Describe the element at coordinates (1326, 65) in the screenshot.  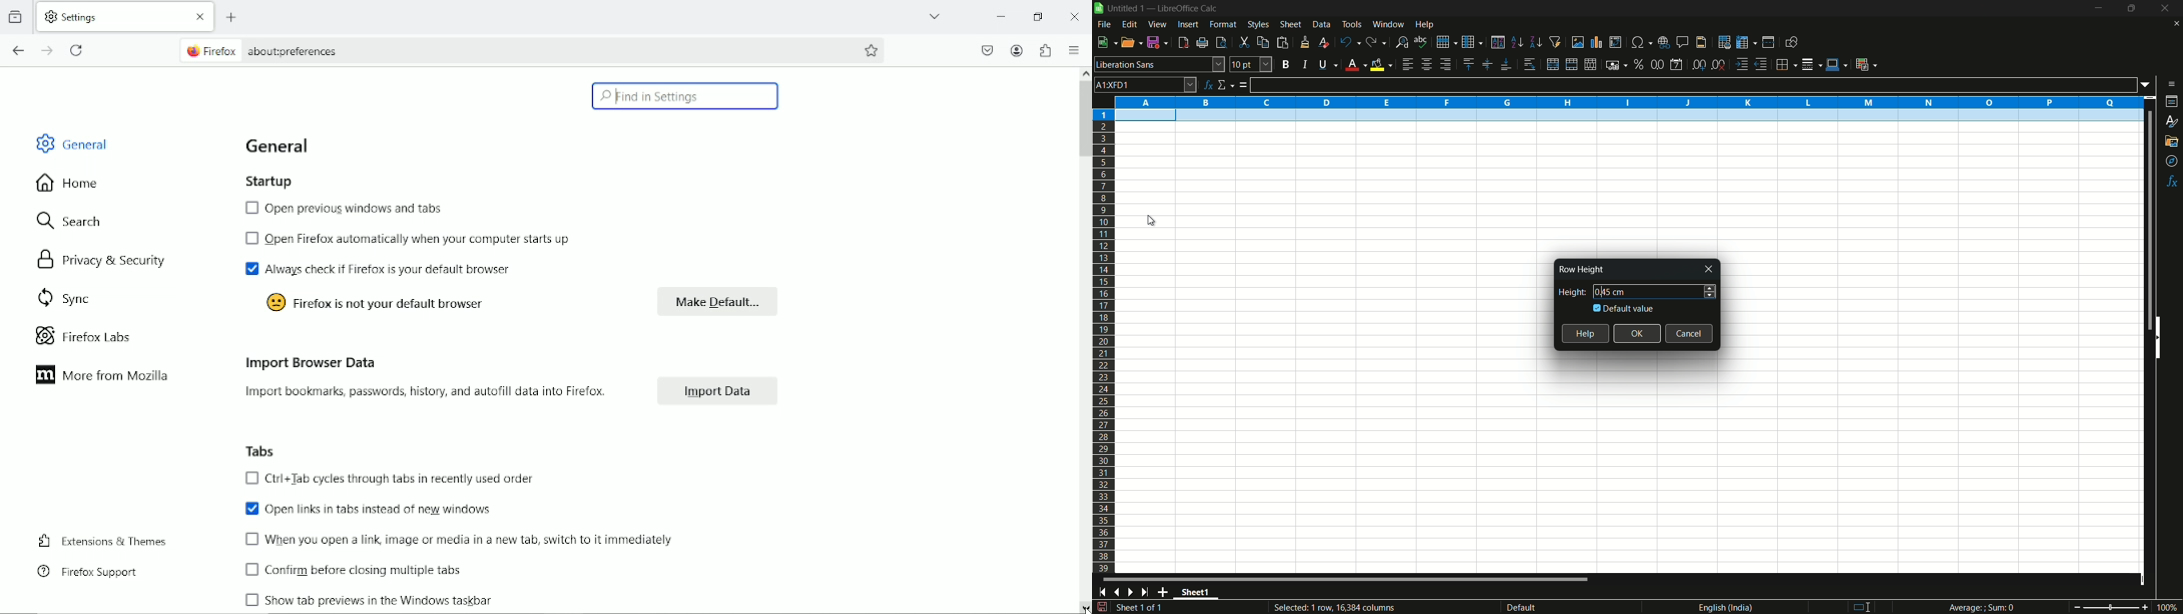
I see `underline` at that location.